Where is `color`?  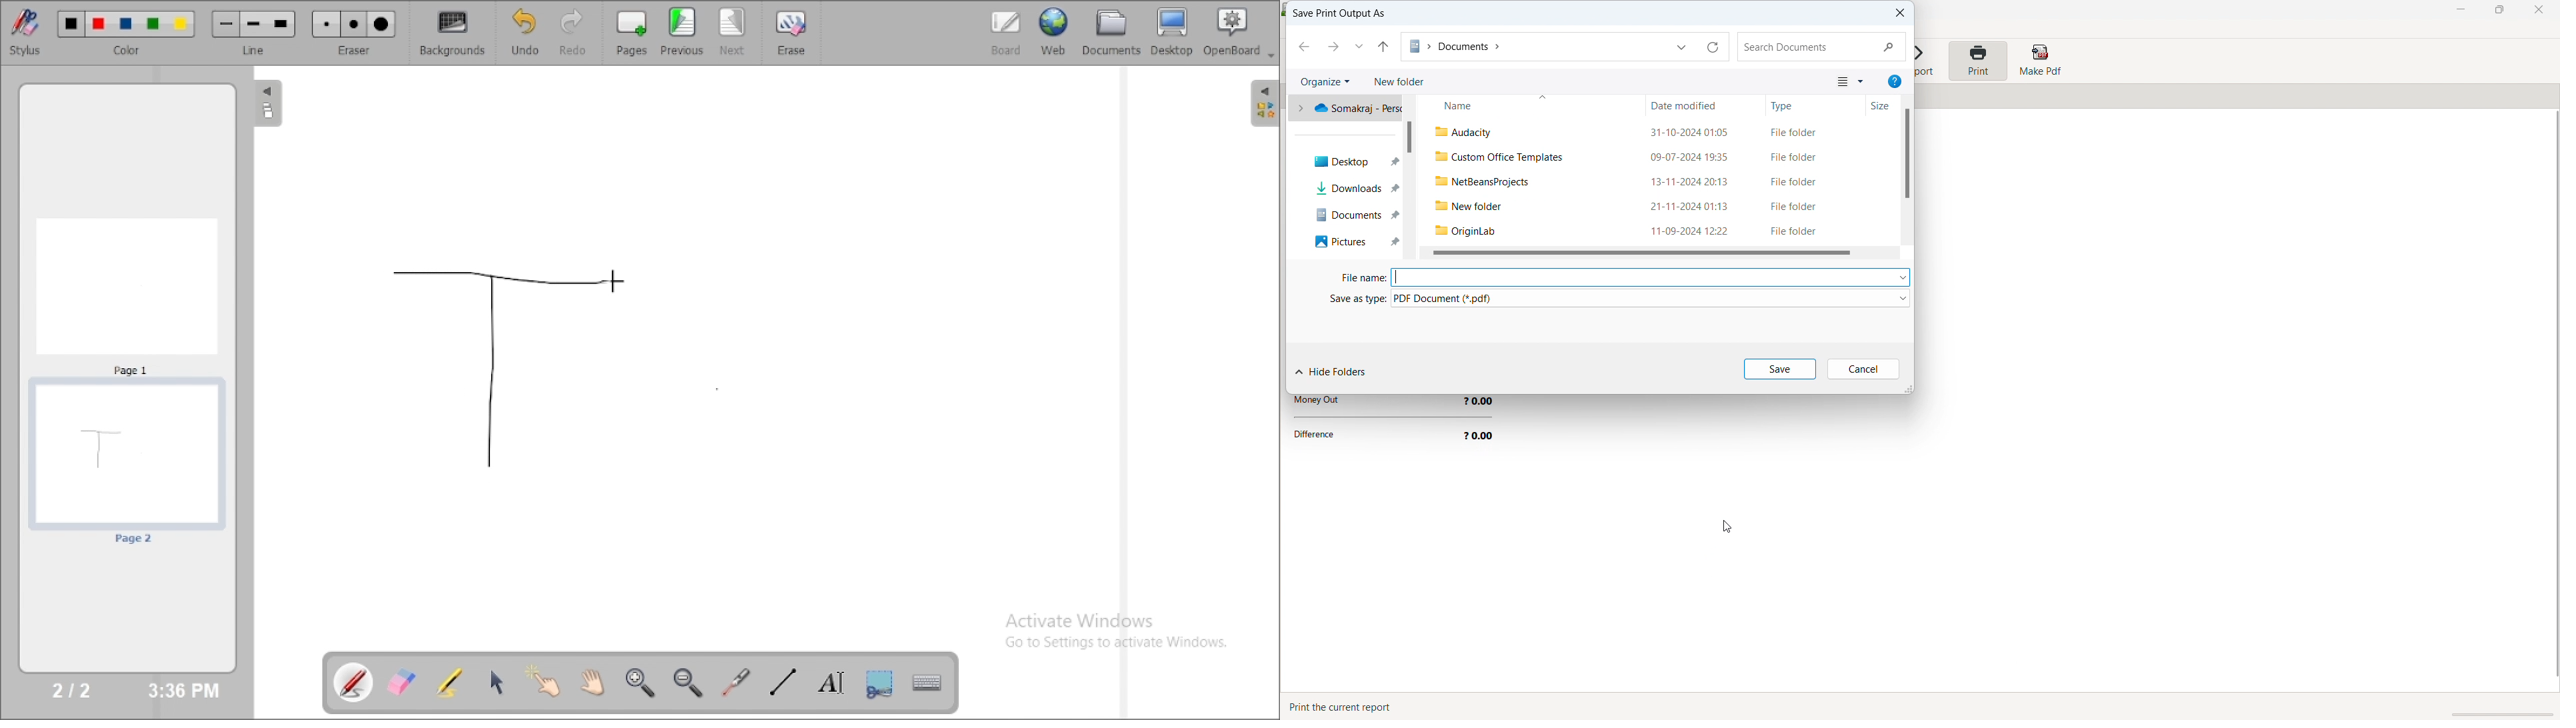
color is located at coordinates (130, 51).